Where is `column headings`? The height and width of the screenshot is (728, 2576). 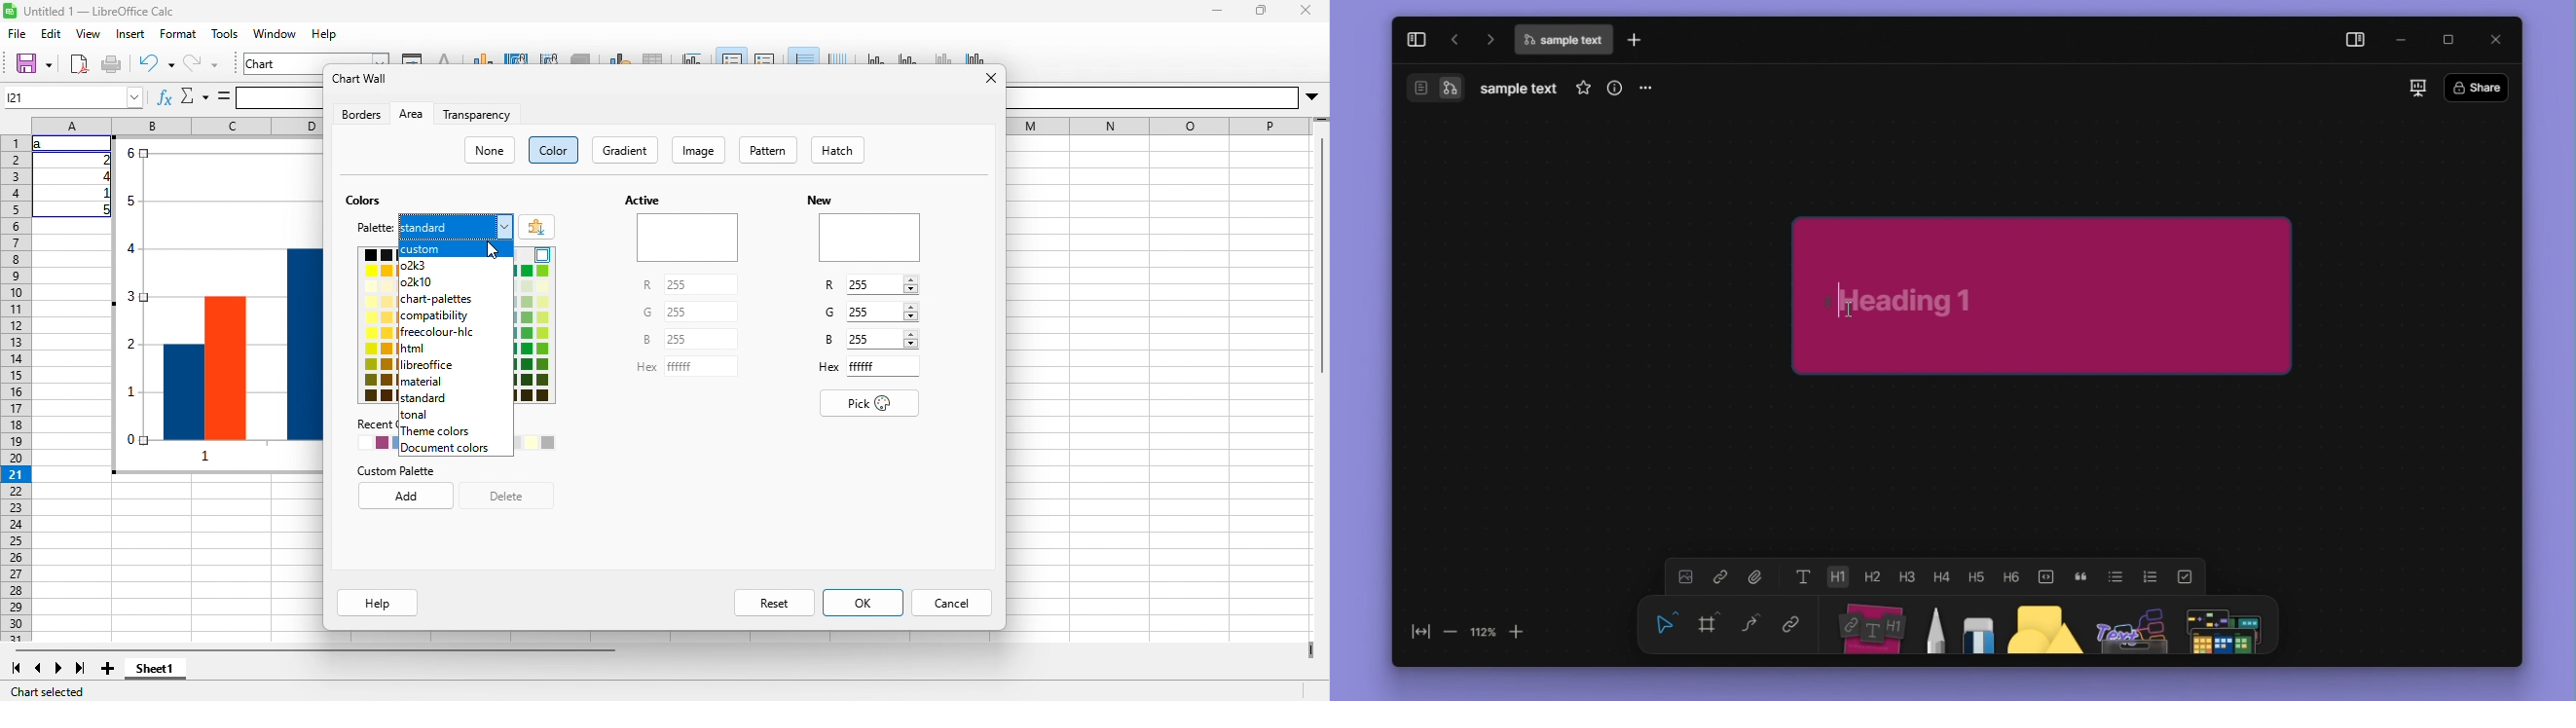
column headings is located at coordinates (177, 126).